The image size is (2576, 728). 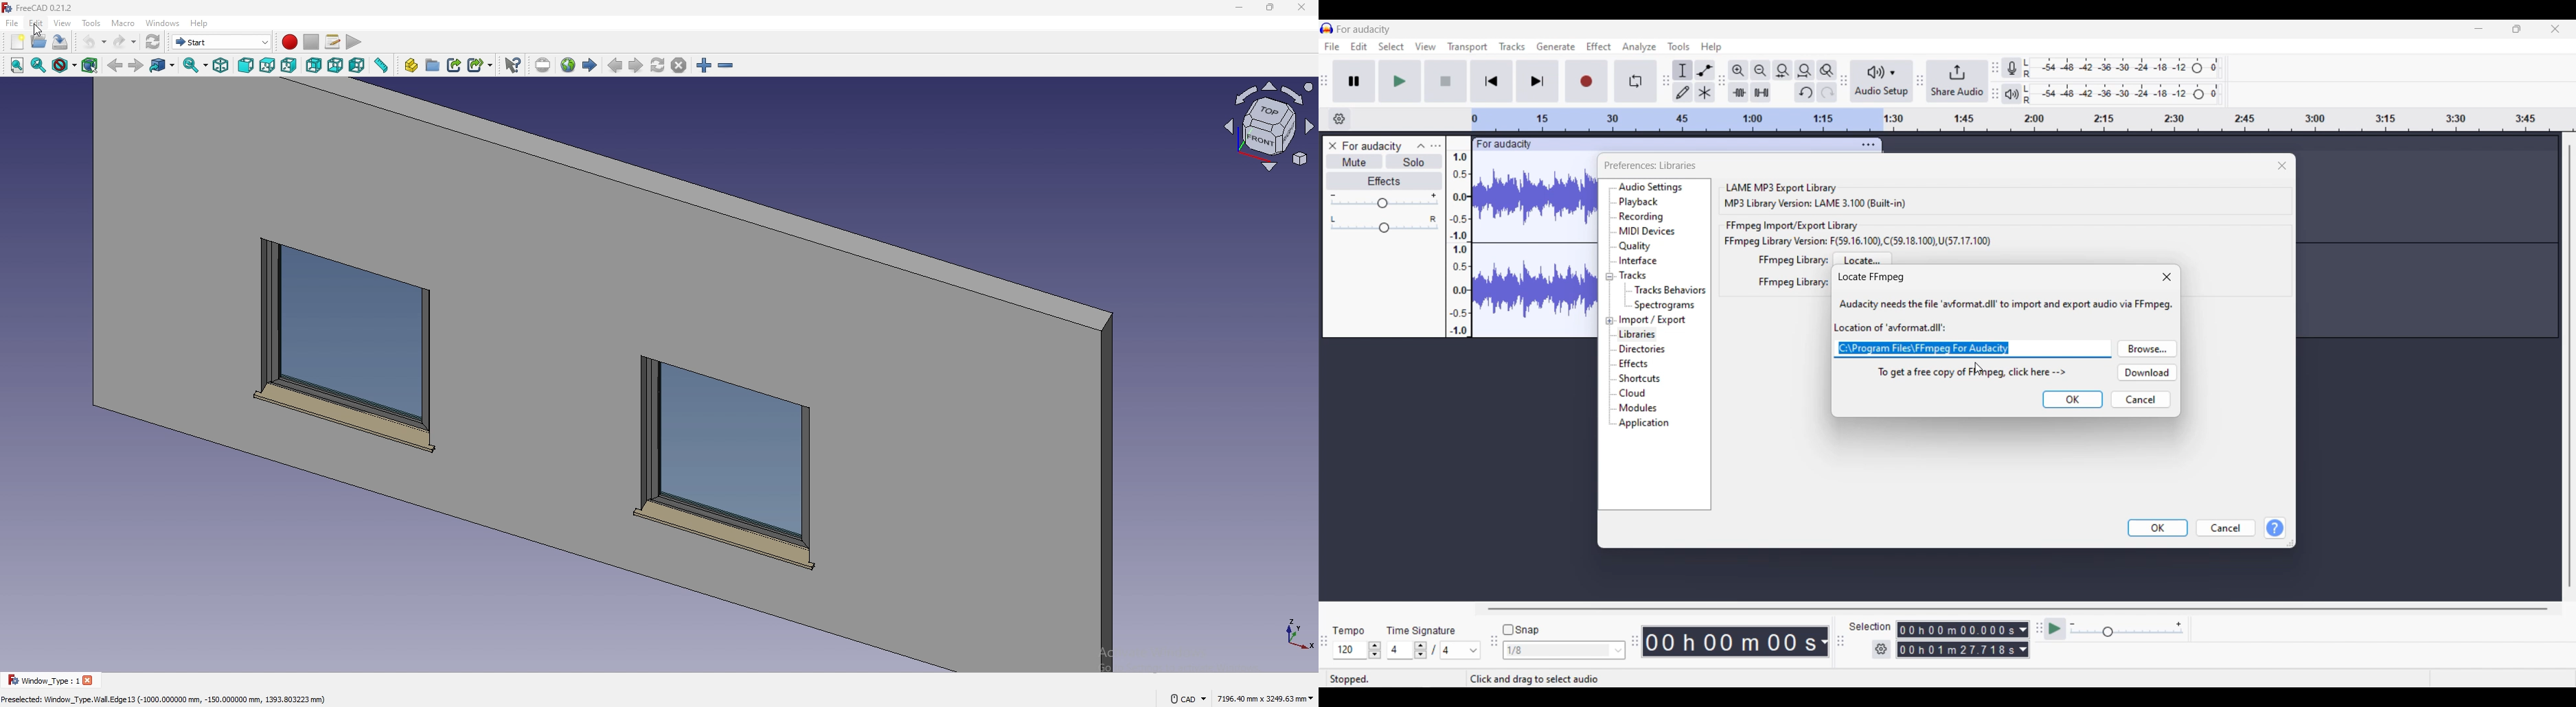 What do you see at coordinates (1738, 71) in the screenshot?
I see `Zoom in` at bounding box center [1738, 71].